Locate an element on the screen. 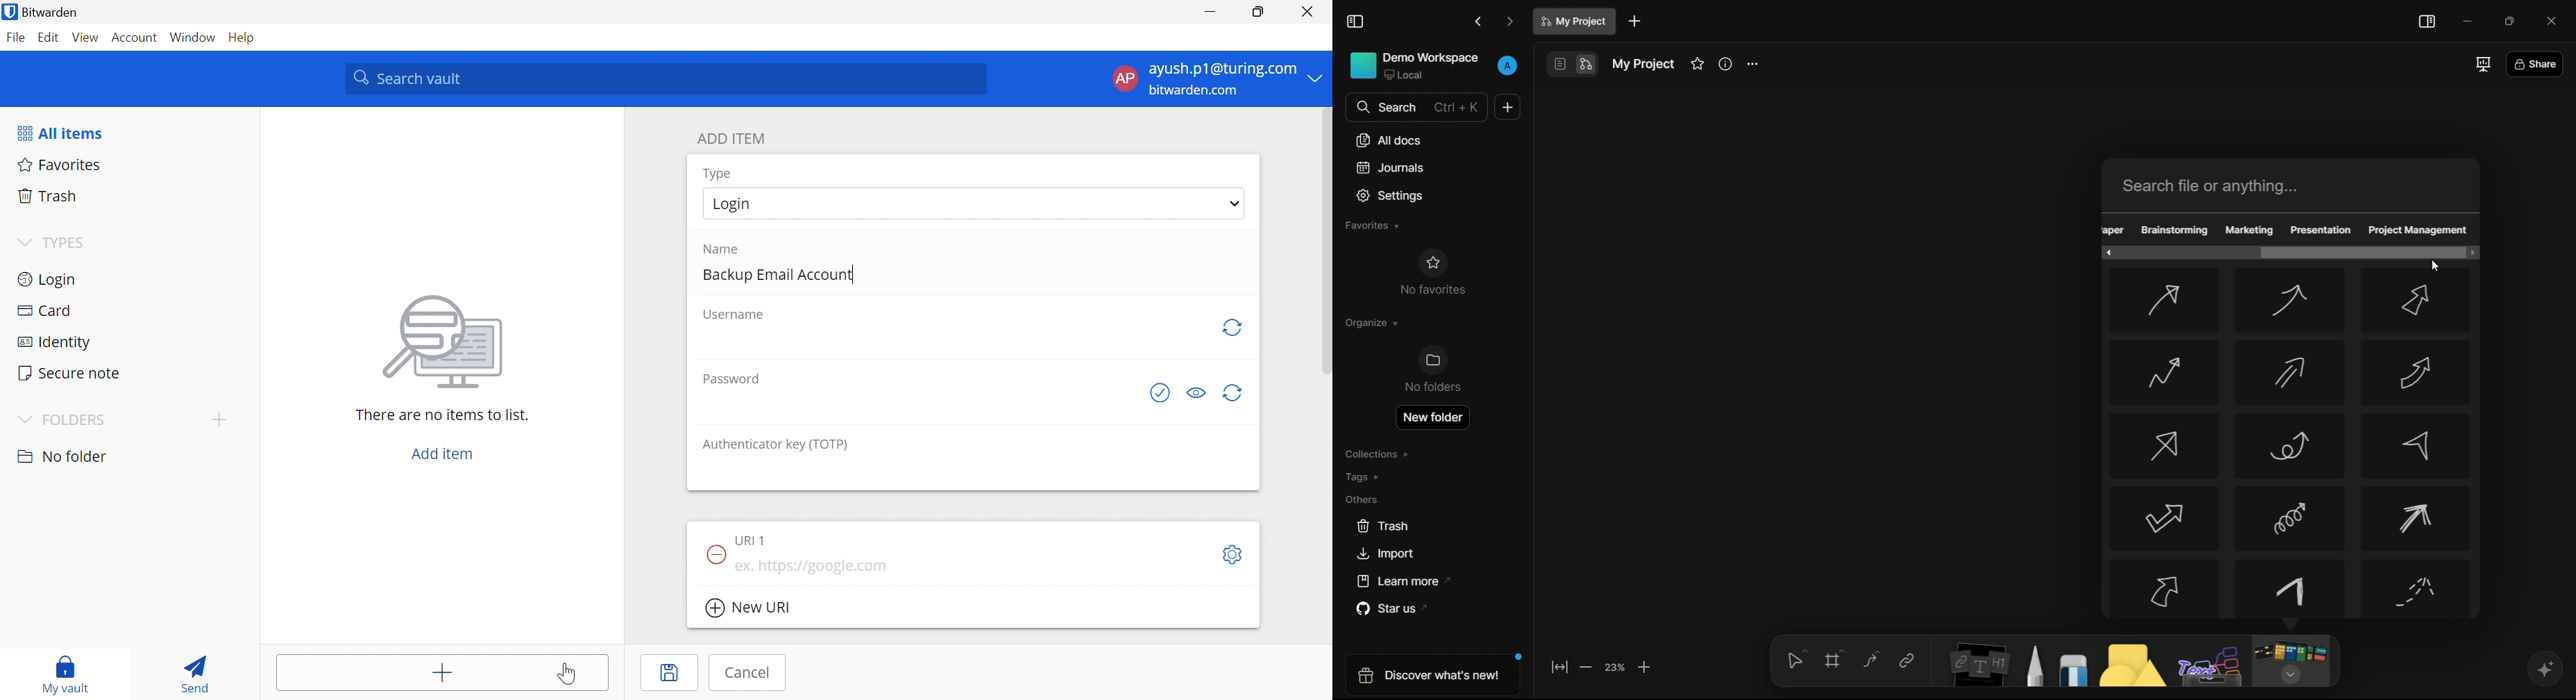 Image resolution: width=2576 pixels, height=700 pixels. Cancel is located at coordinates (748, 673).